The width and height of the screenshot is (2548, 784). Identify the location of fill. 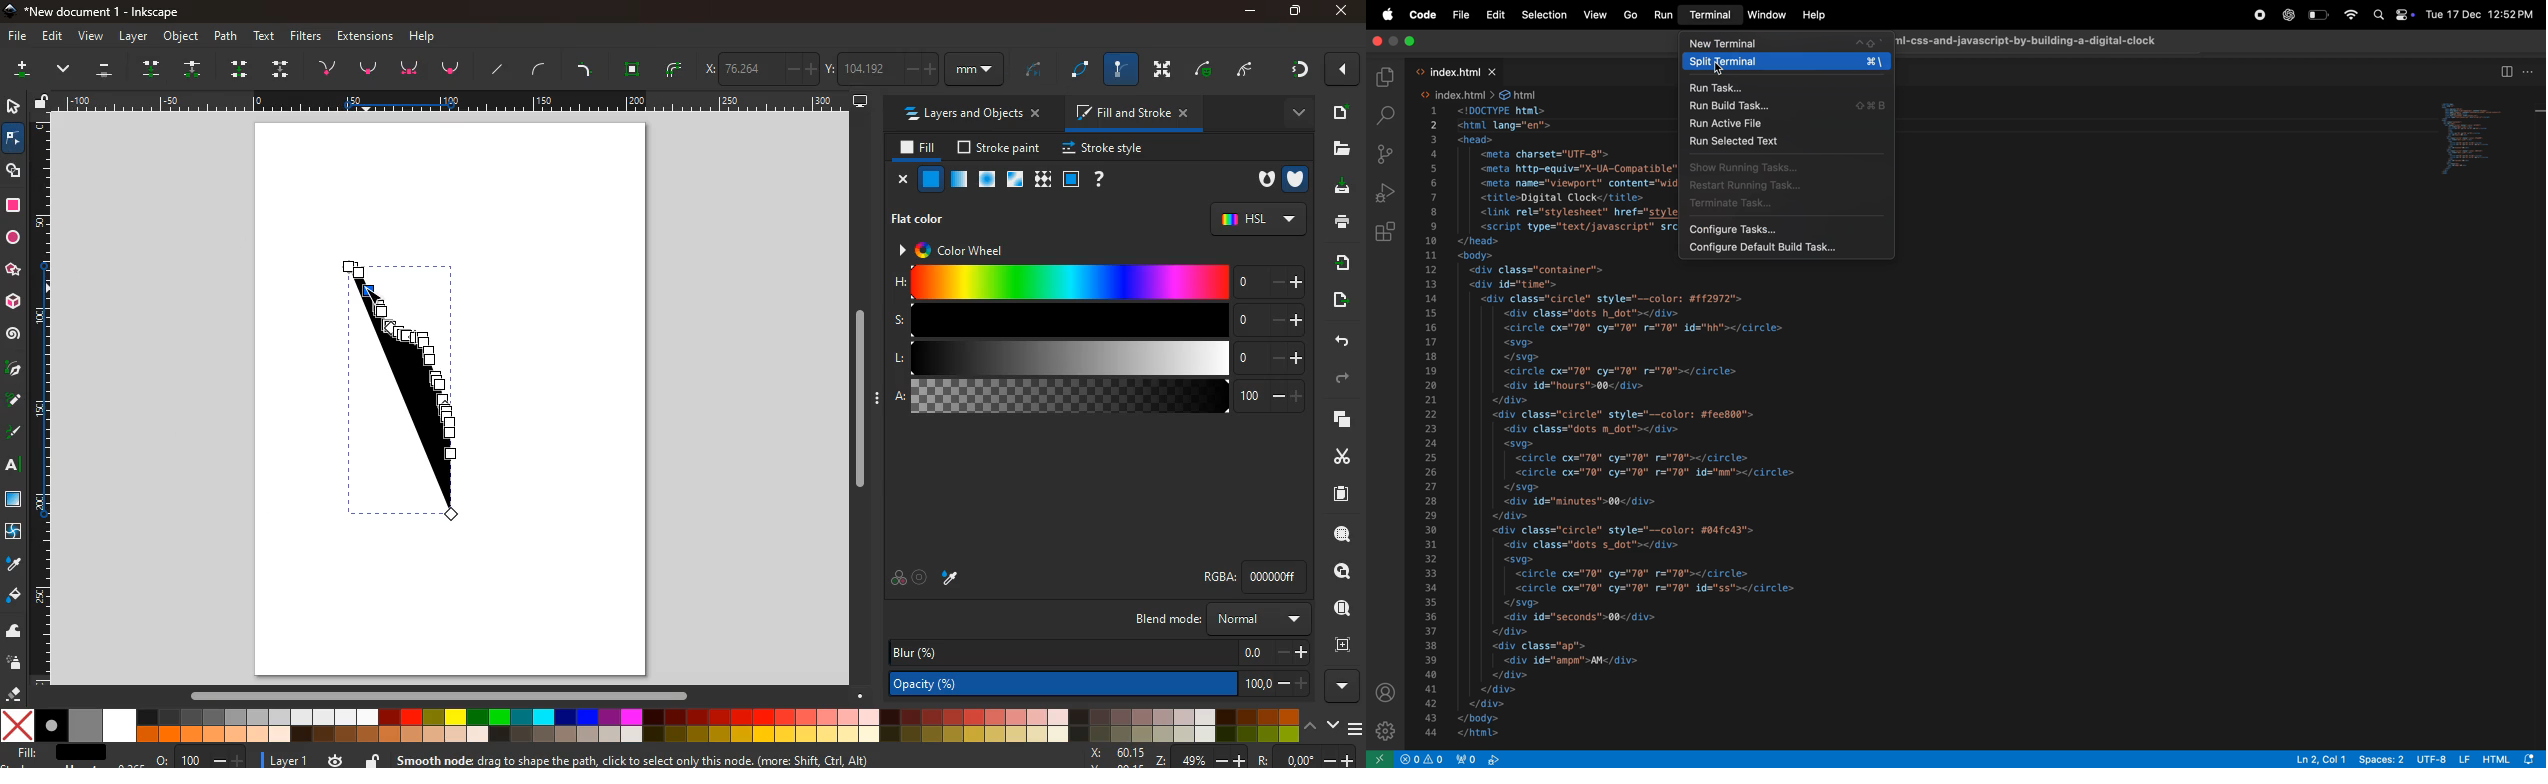
(63, 755).